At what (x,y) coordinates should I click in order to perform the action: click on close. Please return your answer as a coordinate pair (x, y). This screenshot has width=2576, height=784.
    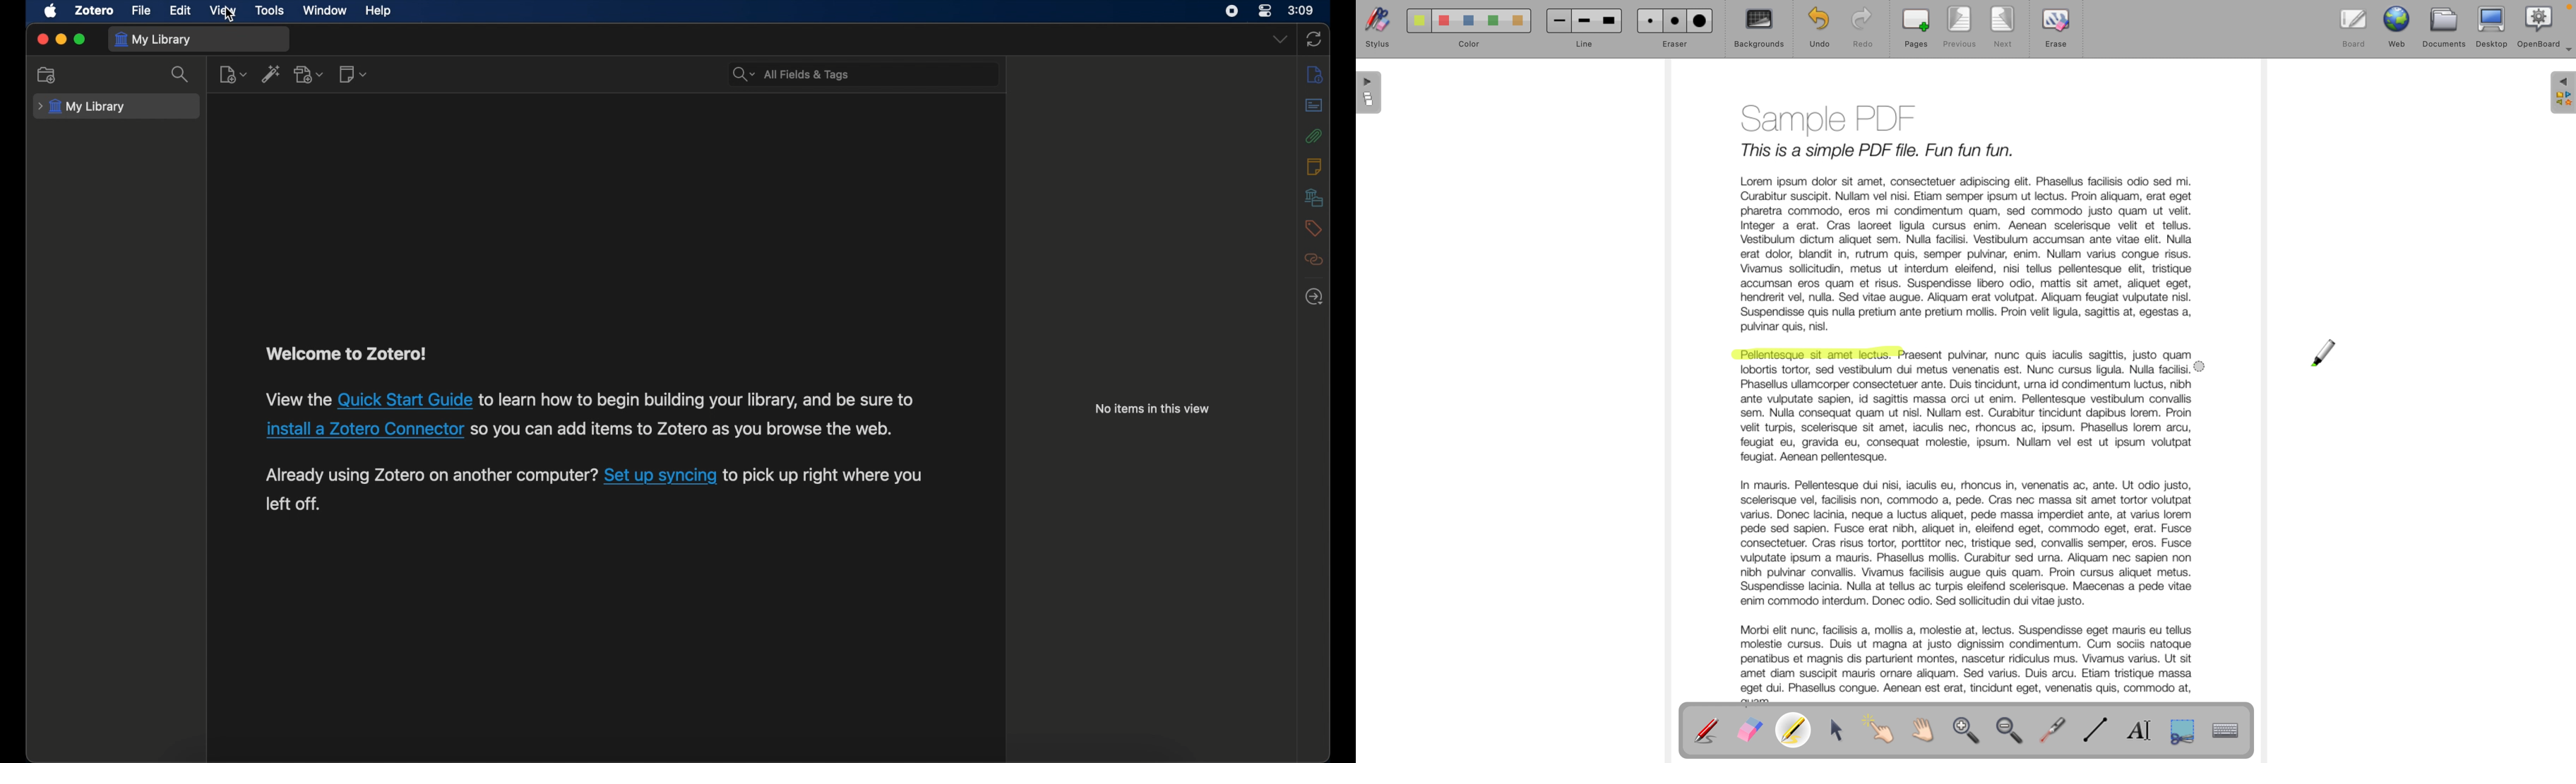
    Looking at the image, I should click on (42, 39).